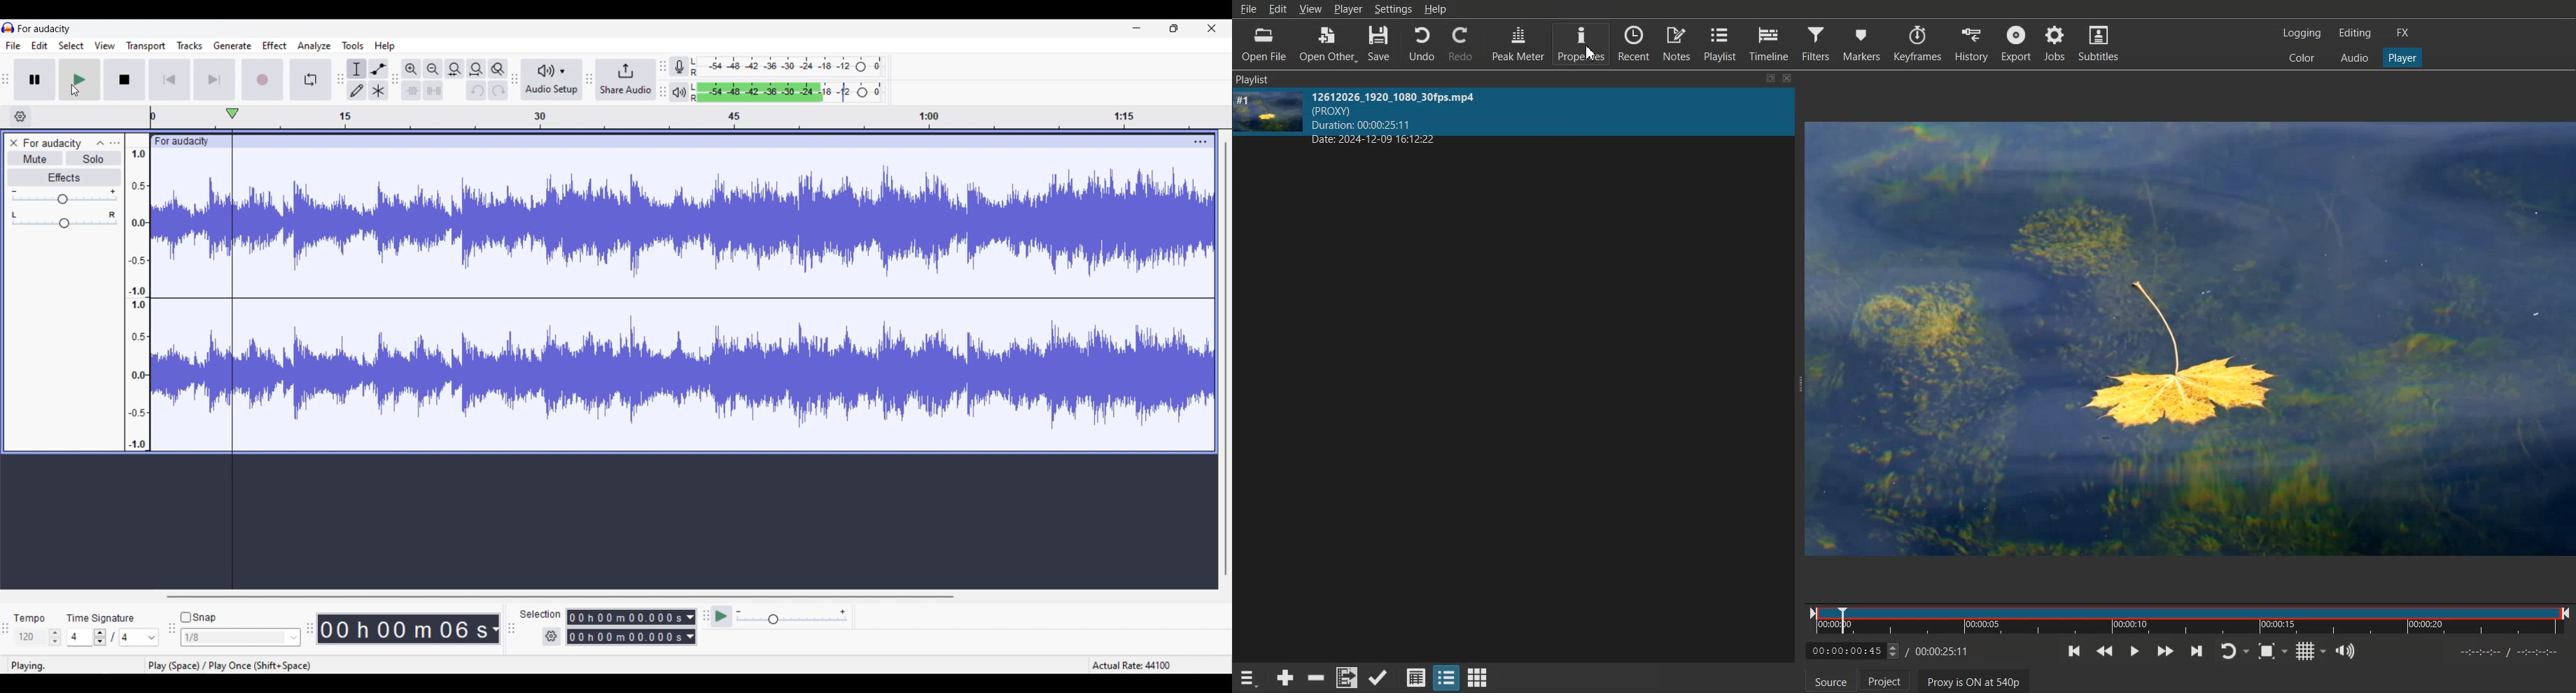 The width and height of the screenshot is (2576, 700). Describe the element at coordinates (1917, 43) in the screenshot. I see `Keyframes` at that location.